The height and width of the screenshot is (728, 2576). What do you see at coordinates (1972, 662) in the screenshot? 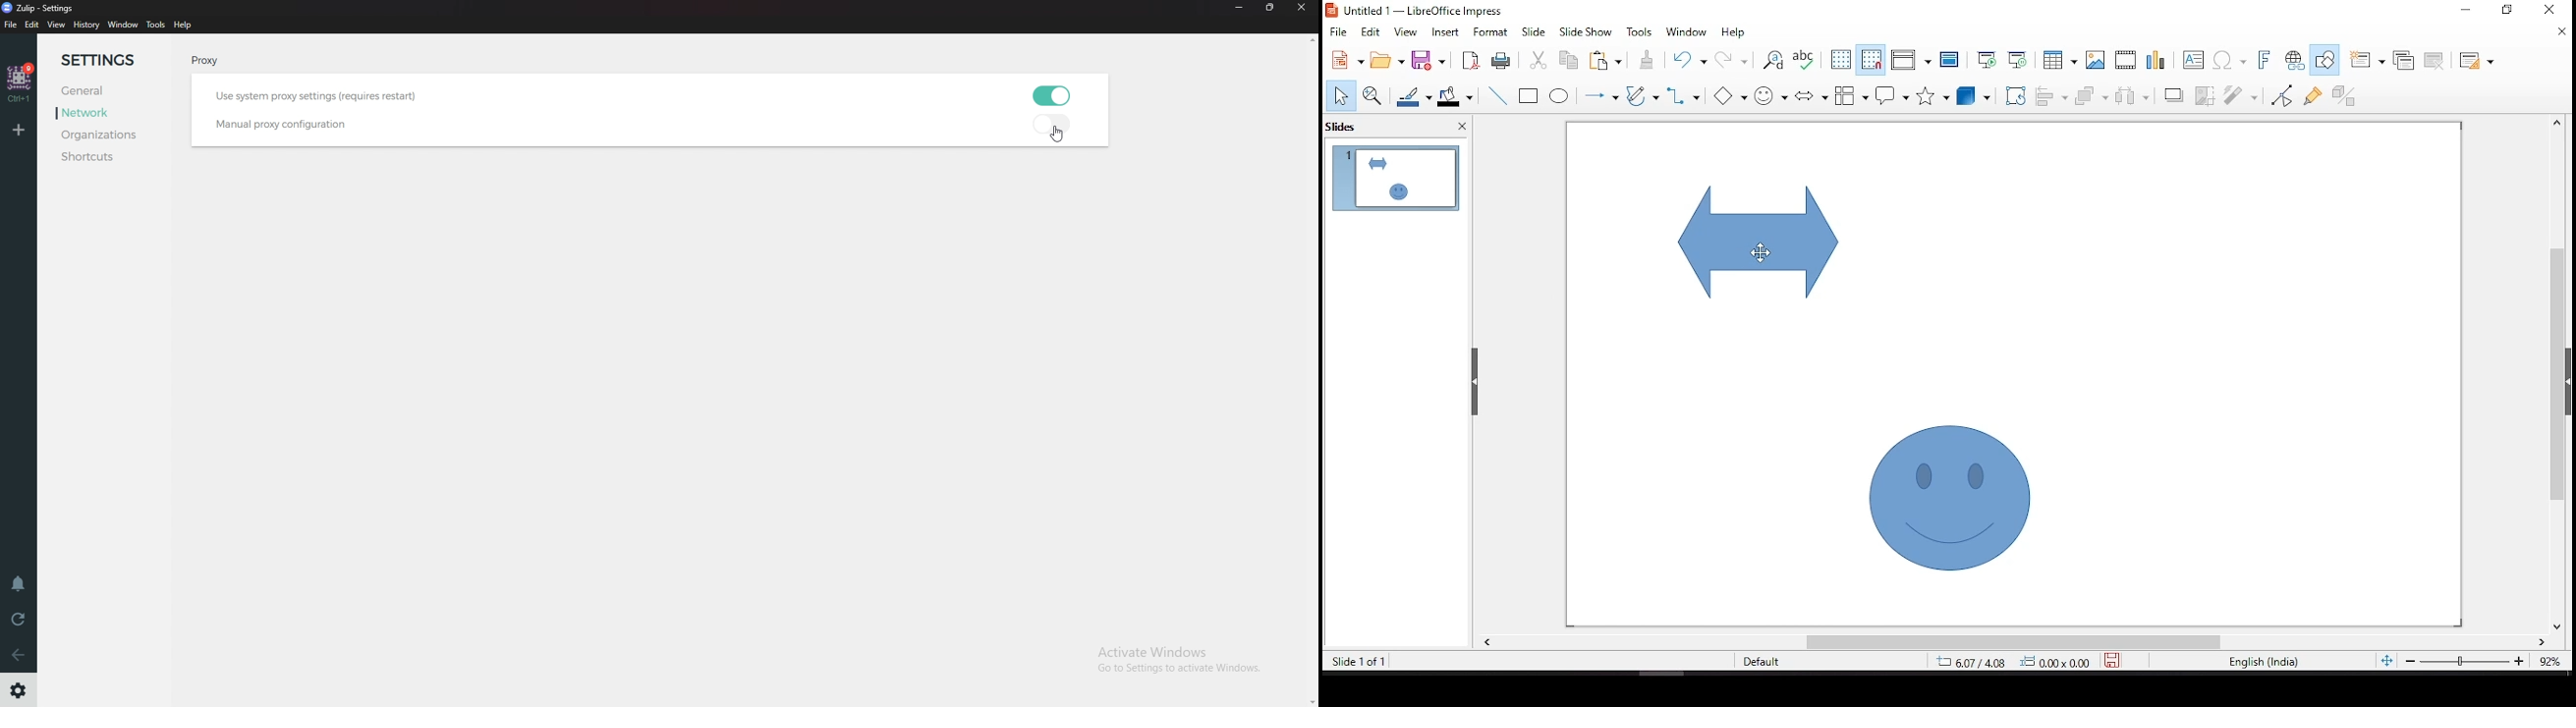
I see `6.07/4.08` at bounding box center [1972, 662].